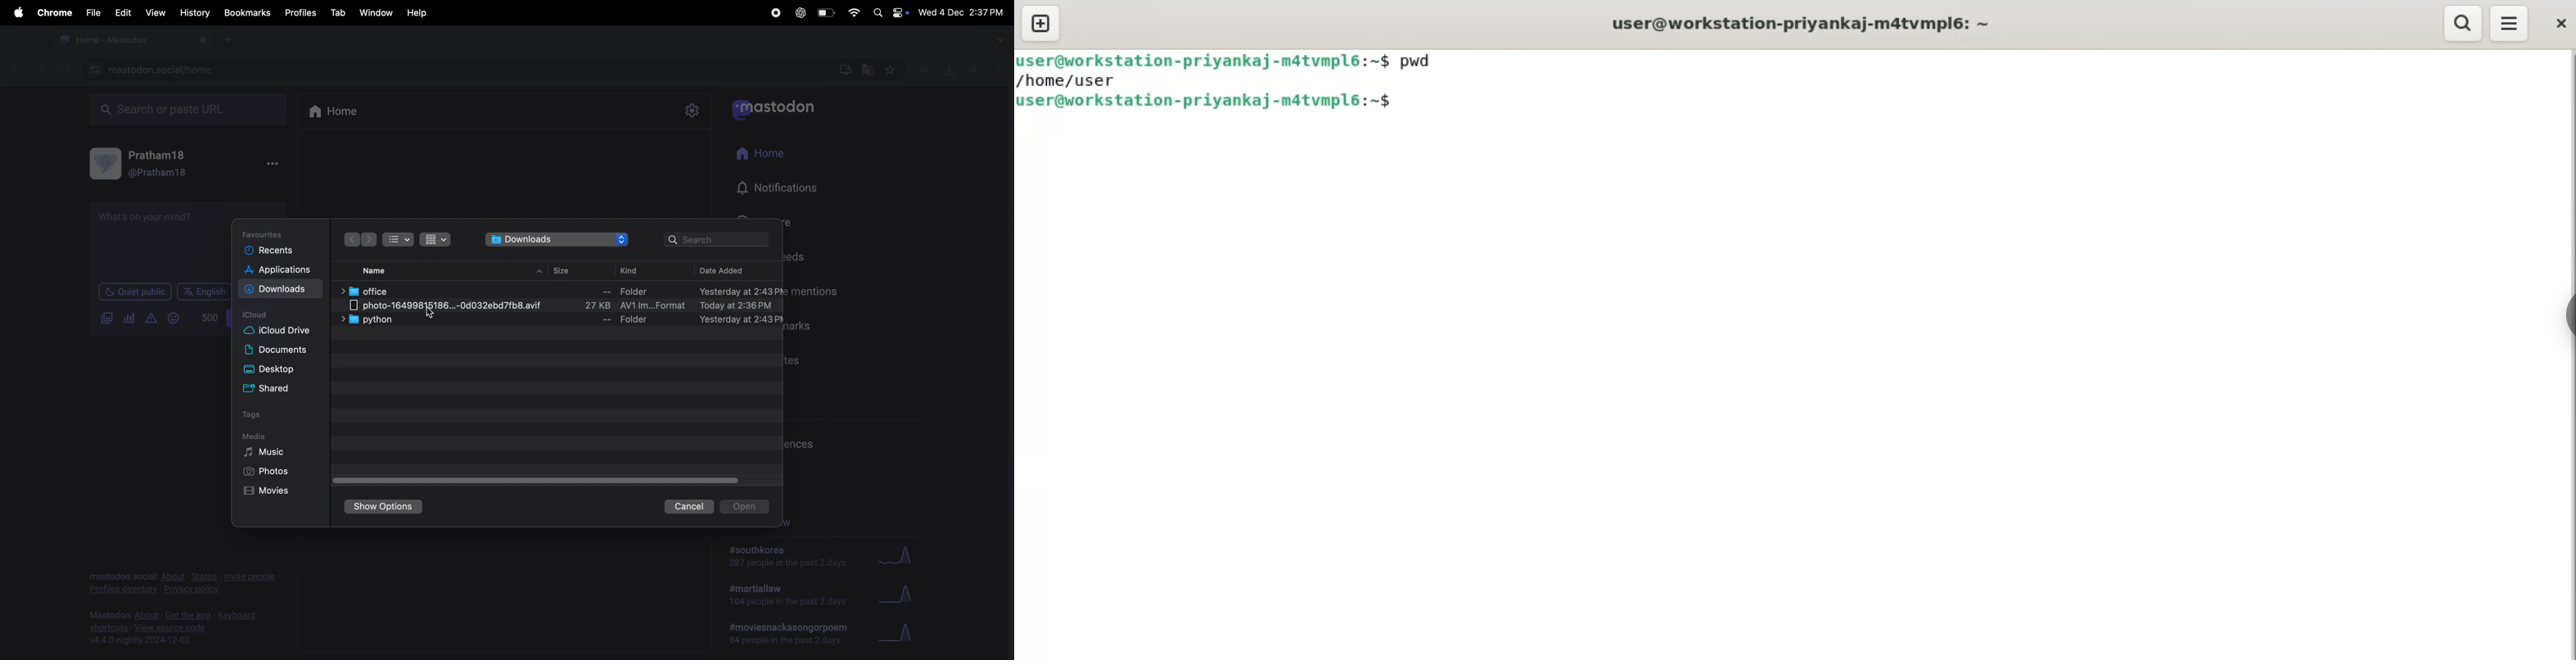 This screenshot has height=672, width=2576. Describe the element at coordinates (842, 69) in the screenshot. I see `download mastodon` at that location.